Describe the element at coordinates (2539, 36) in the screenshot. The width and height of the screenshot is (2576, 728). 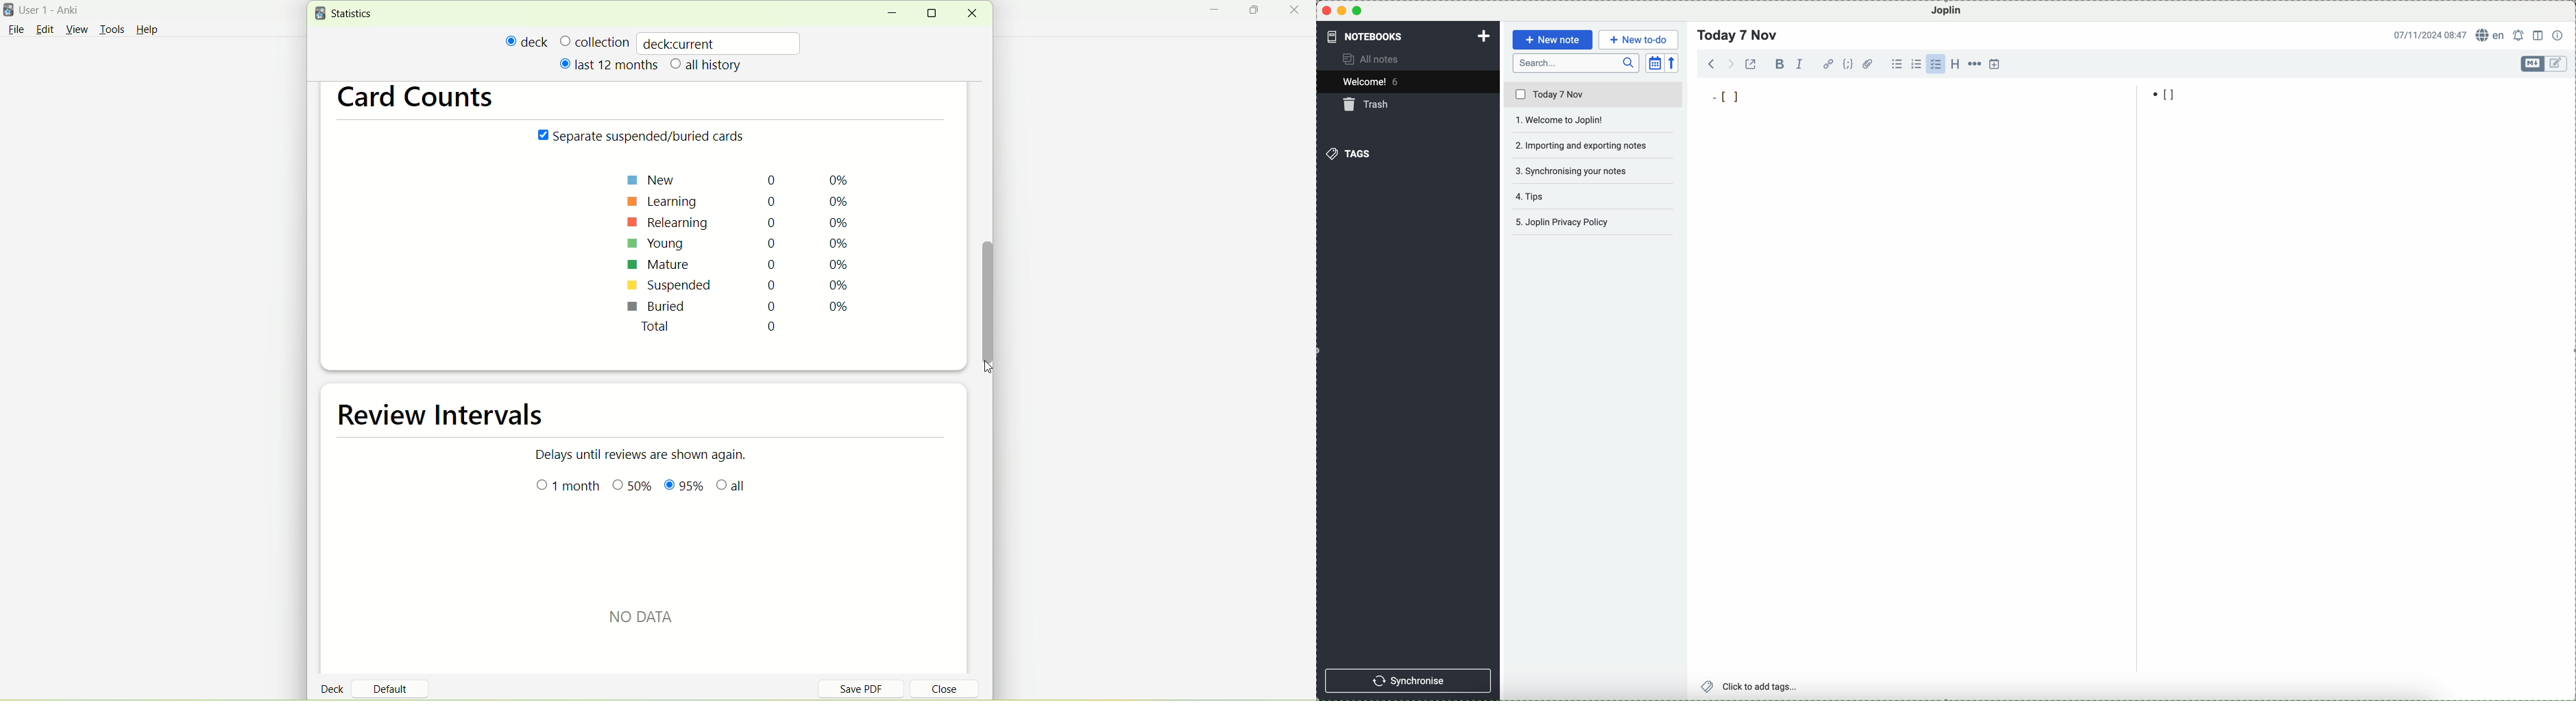
I see `toggle editor layout` at that location.